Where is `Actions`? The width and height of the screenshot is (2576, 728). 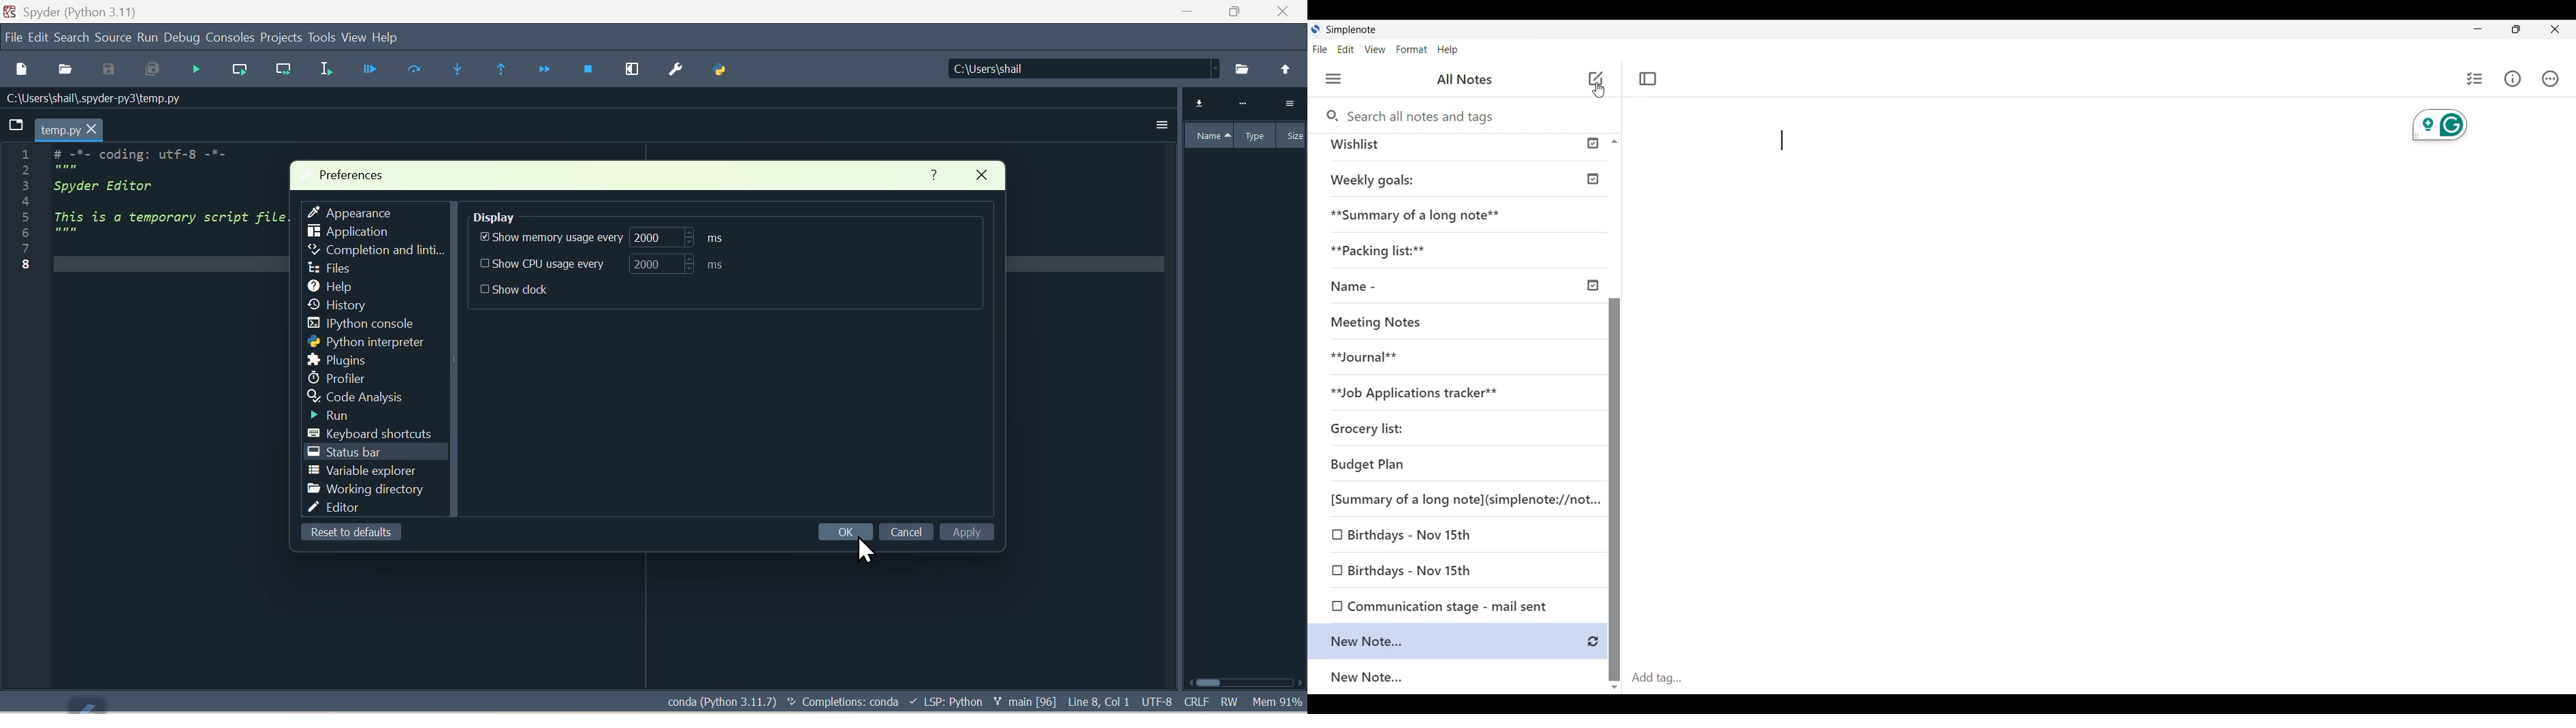 Actions is located at coordinates (2550, 79).